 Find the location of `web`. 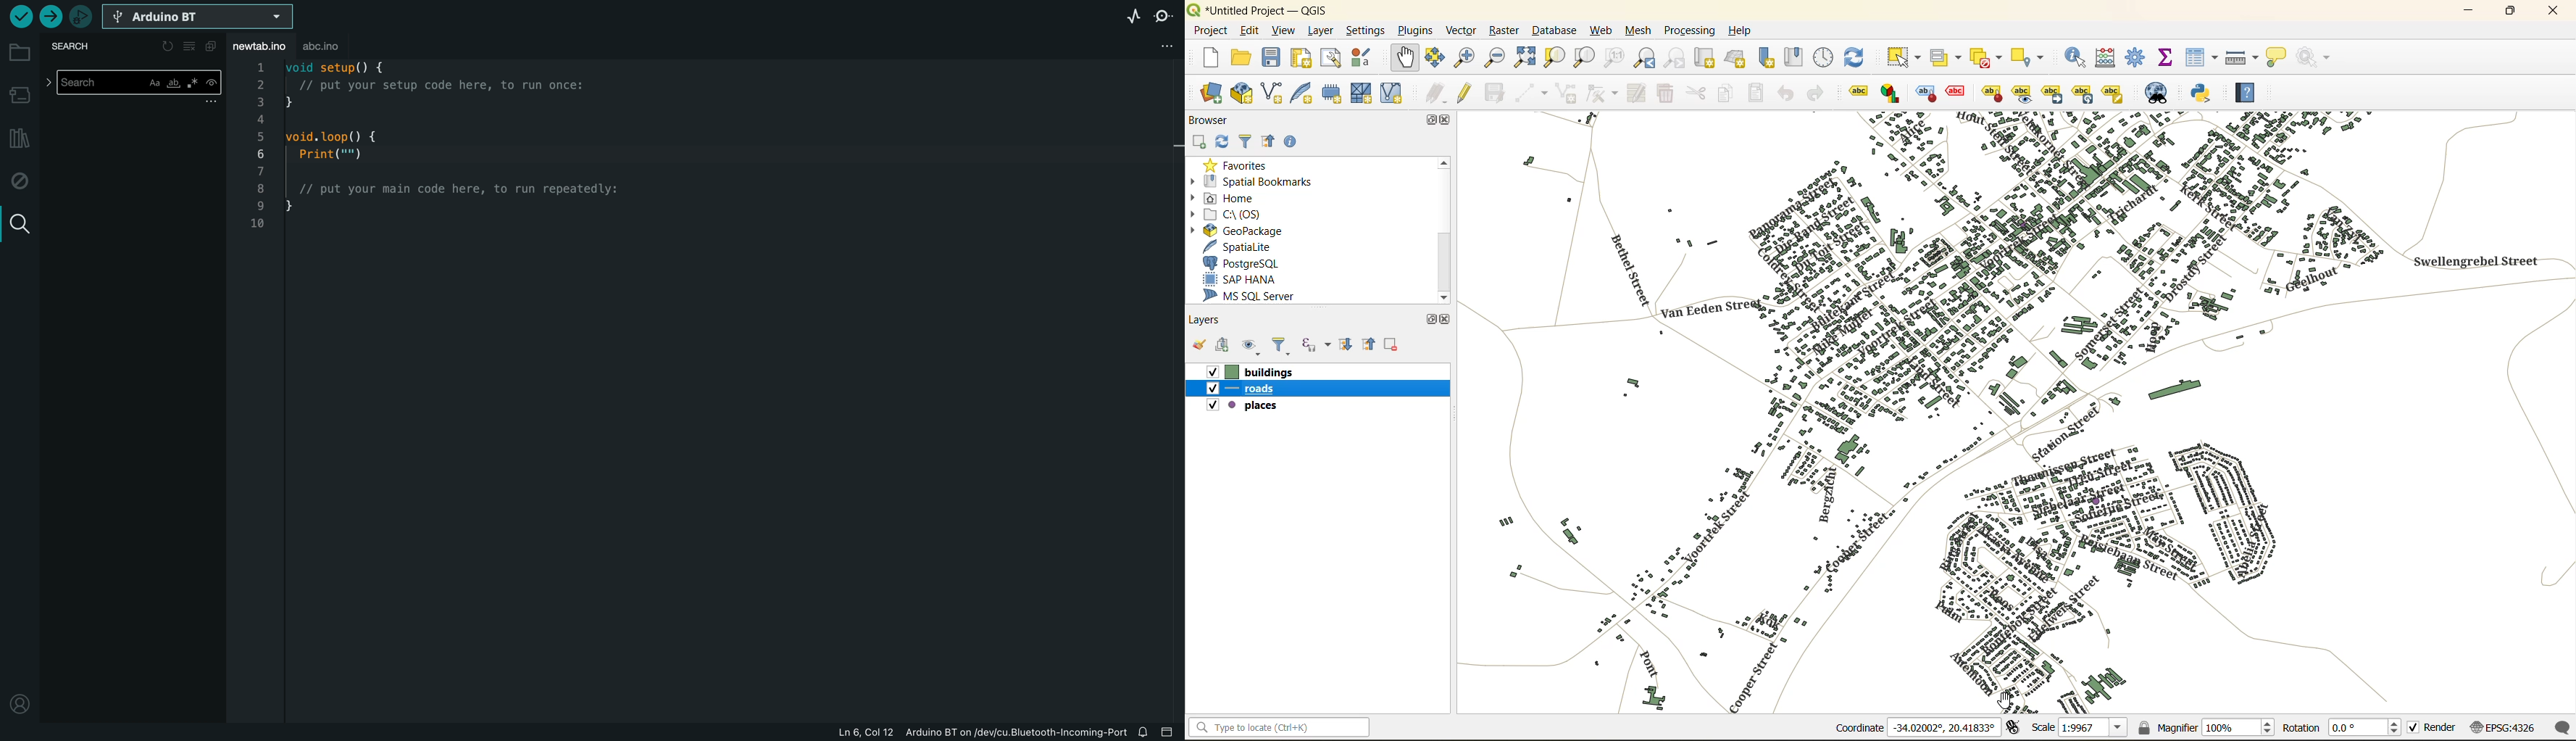

web is located at coordinates (1598, 33).